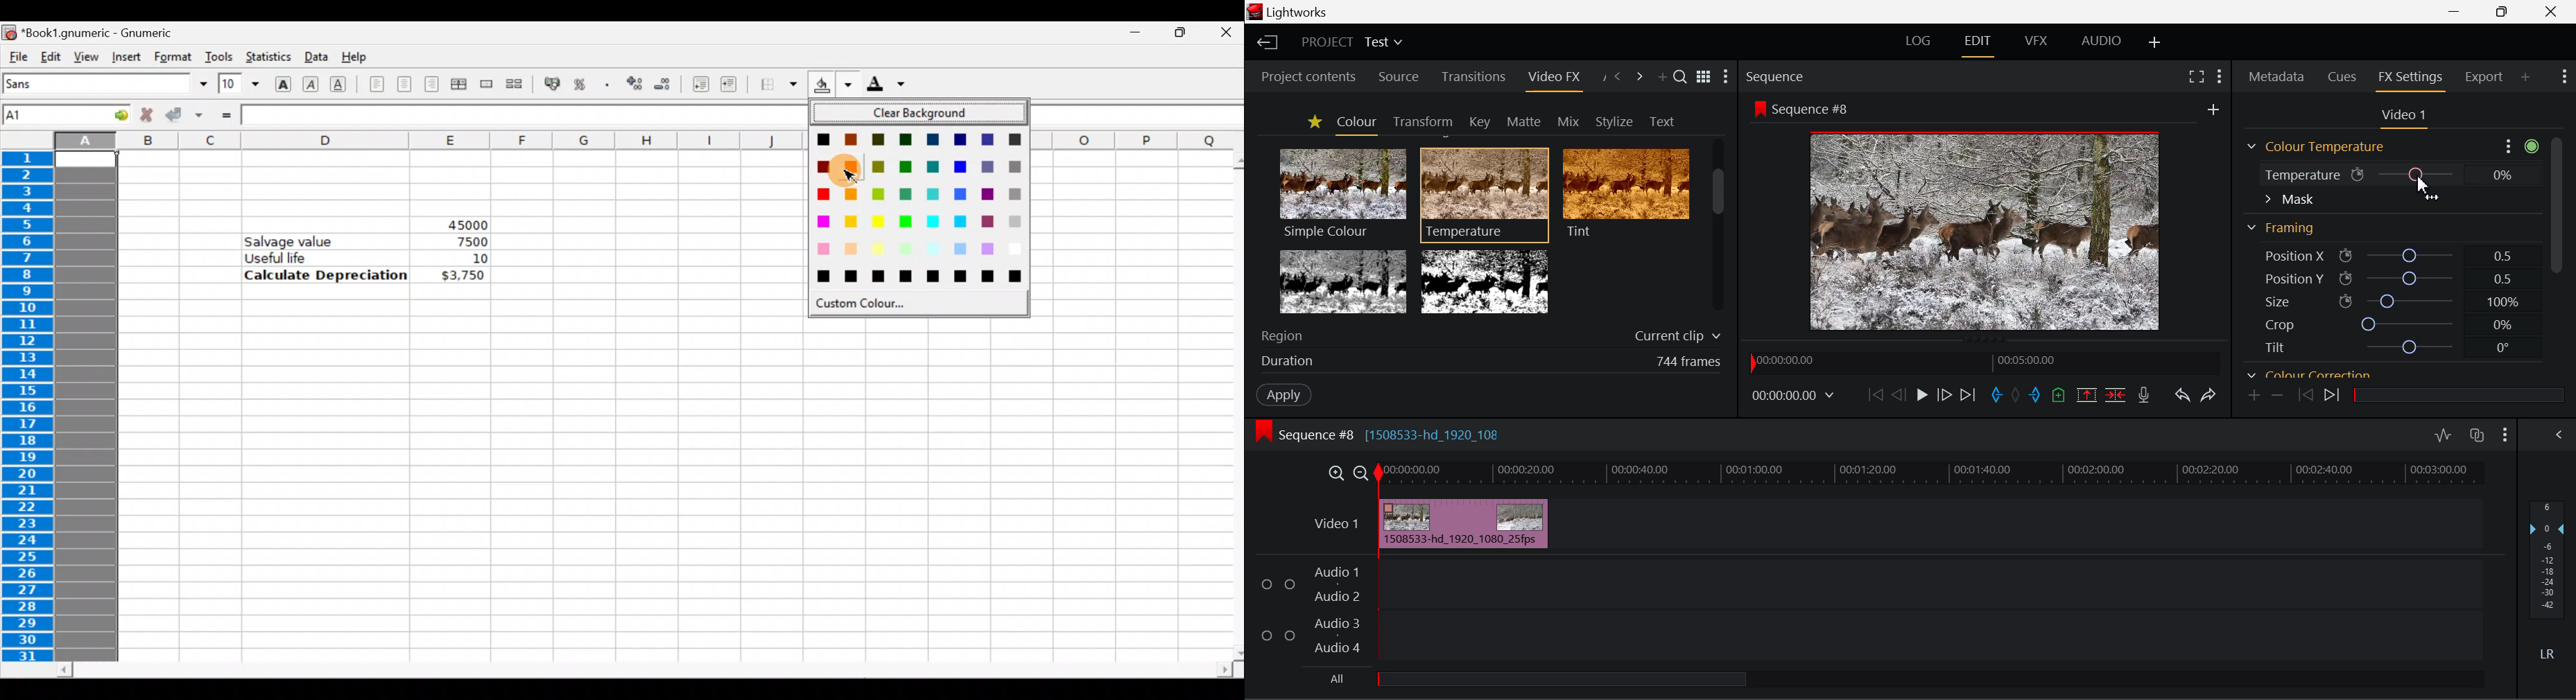 The width and height of the screenshot is (2576, 700). Describe the element at coordinates (1331, 595) in the screenshot. I see `Audio 2` at that location.